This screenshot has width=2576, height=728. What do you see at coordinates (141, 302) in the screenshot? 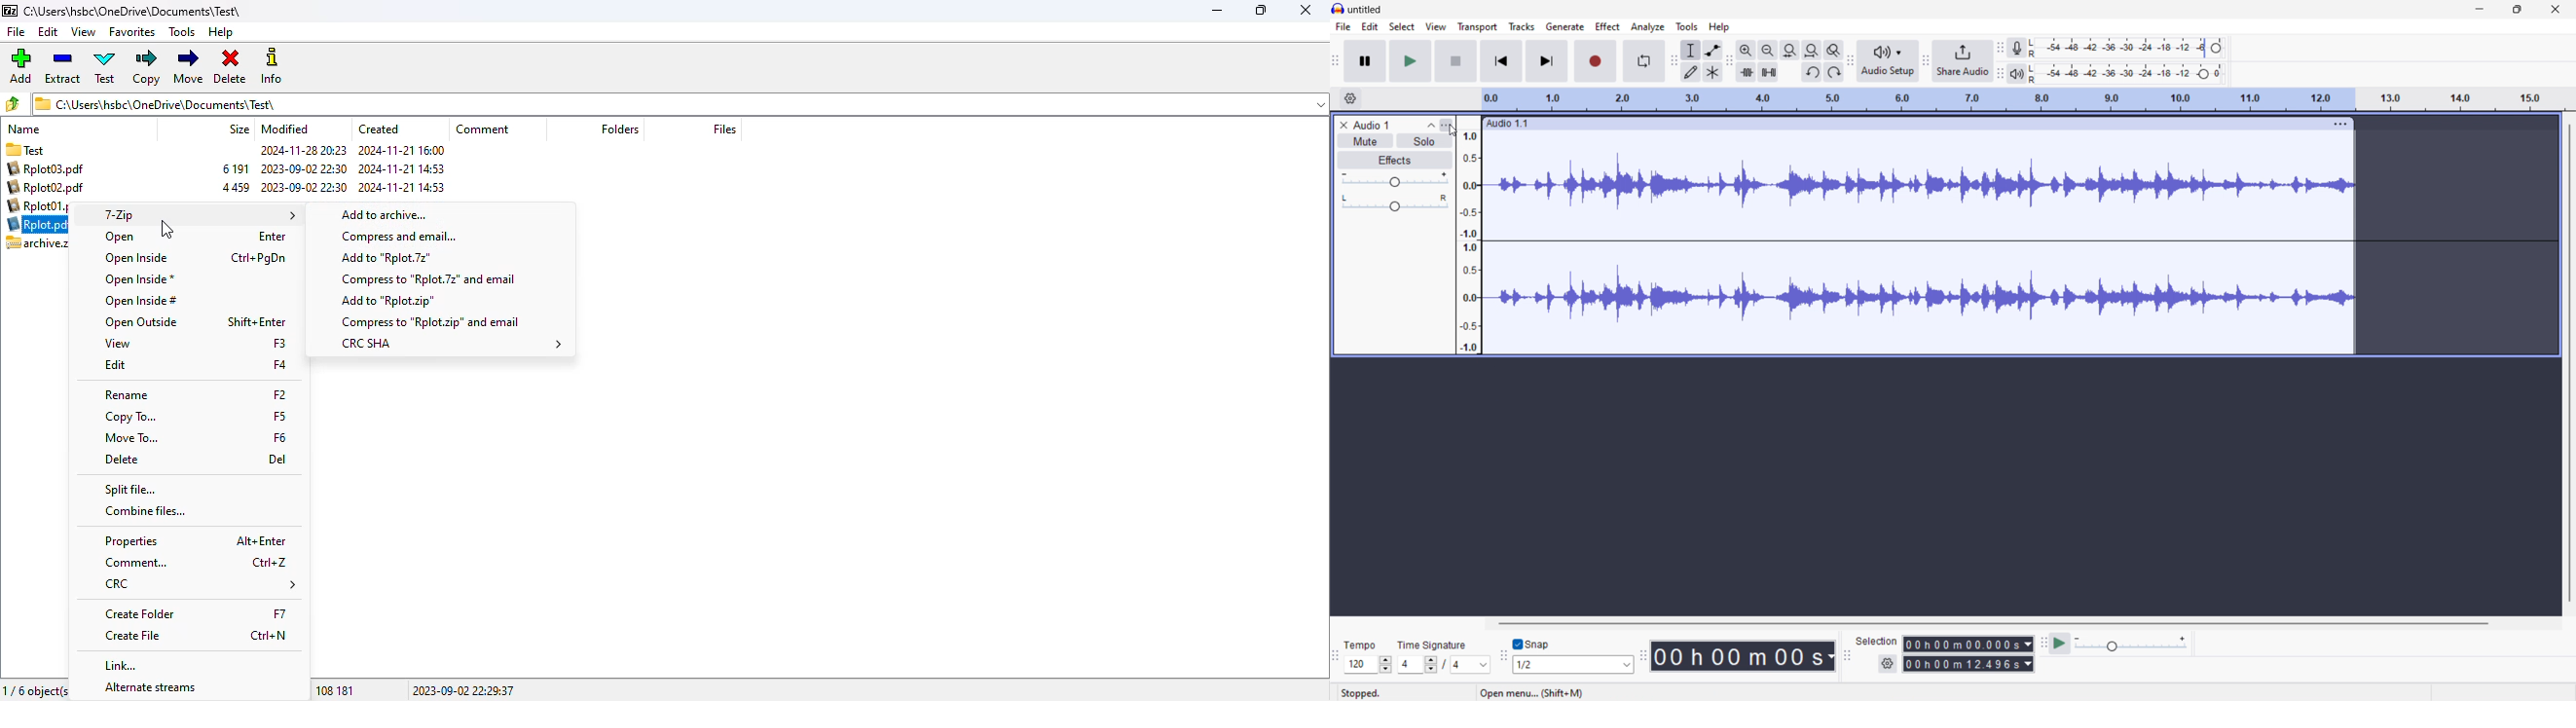
I see `open inside#` at bounding box center [141, 302].